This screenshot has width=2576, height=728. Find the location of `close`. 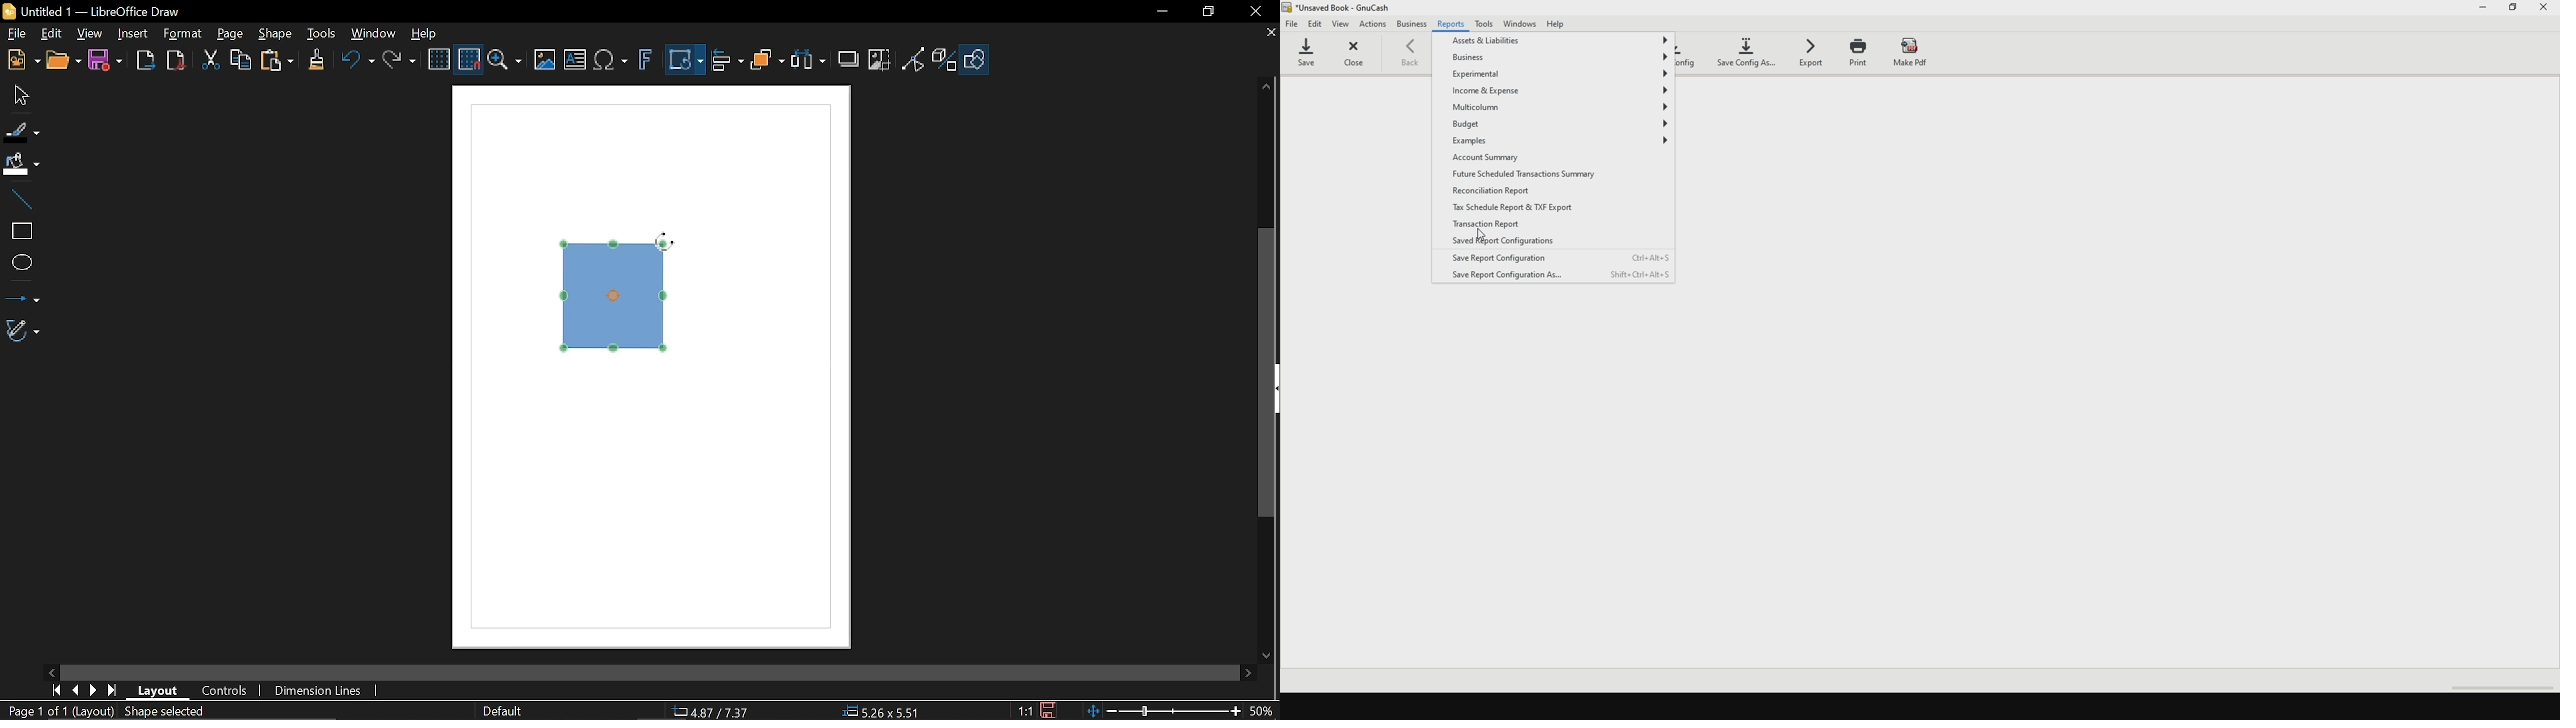

close is located at coordinates (2545, 11).